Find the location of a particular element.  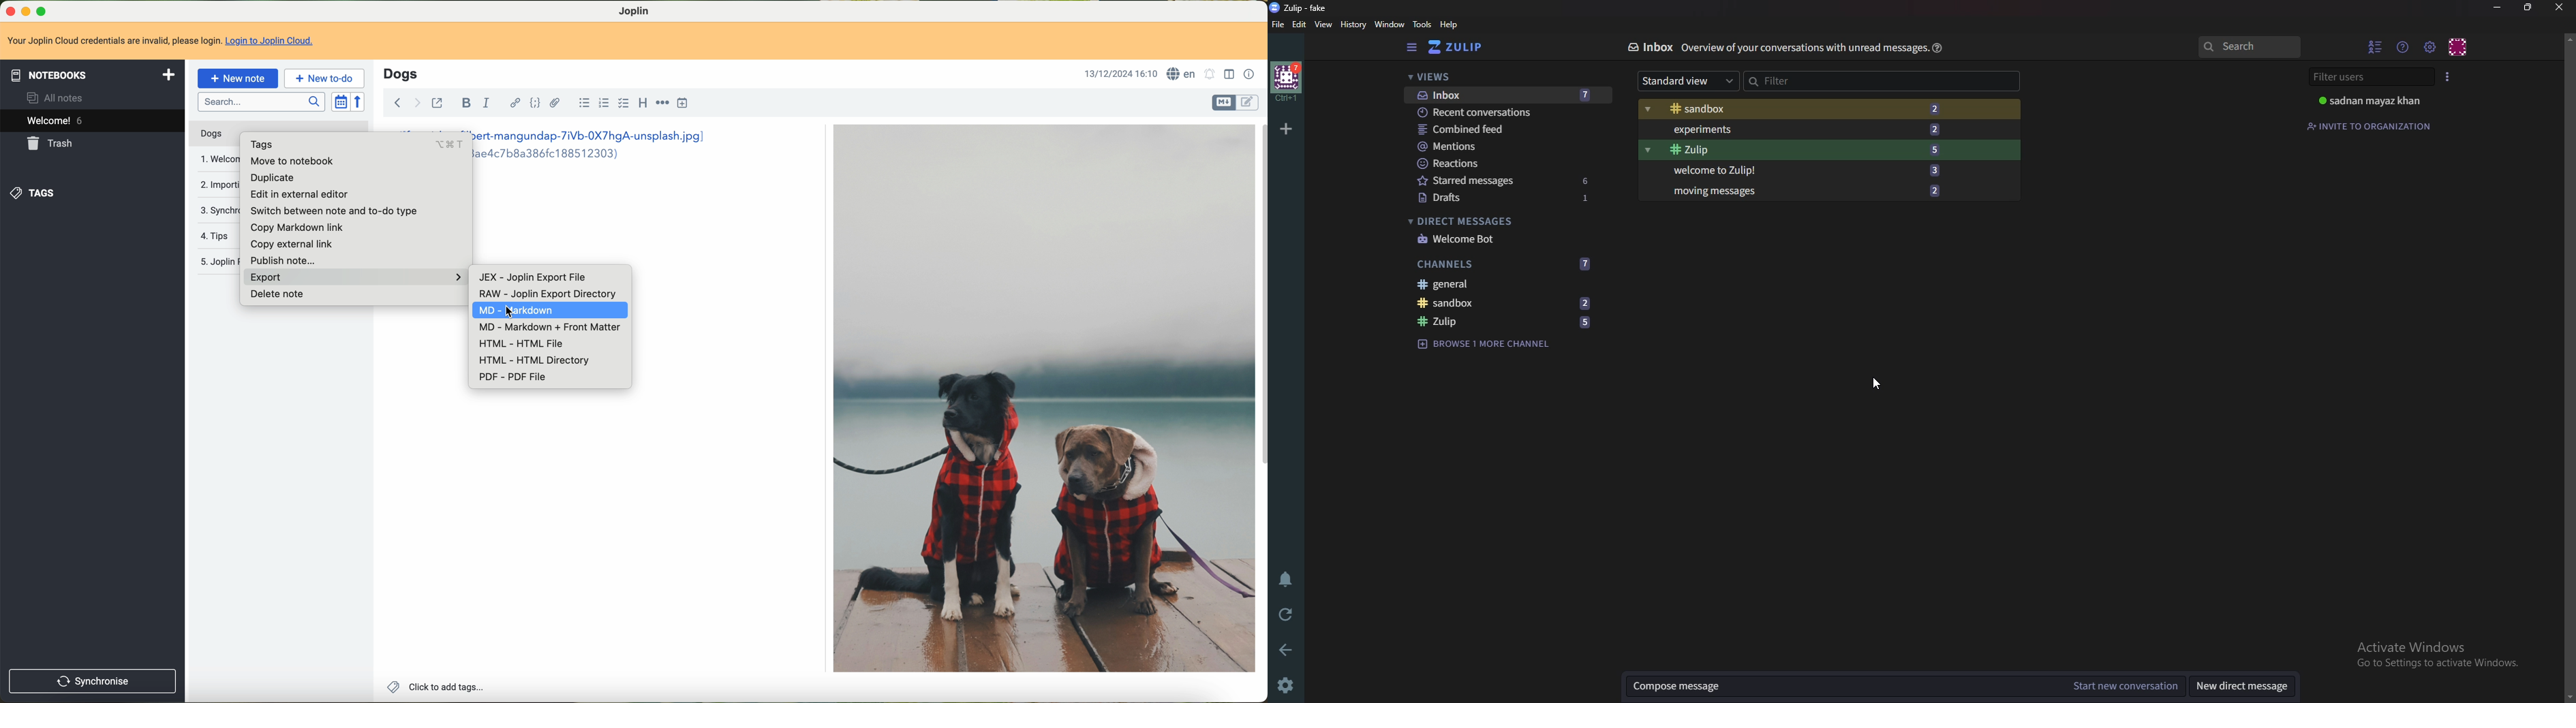

Edit is located at coordinates (1300, 27).